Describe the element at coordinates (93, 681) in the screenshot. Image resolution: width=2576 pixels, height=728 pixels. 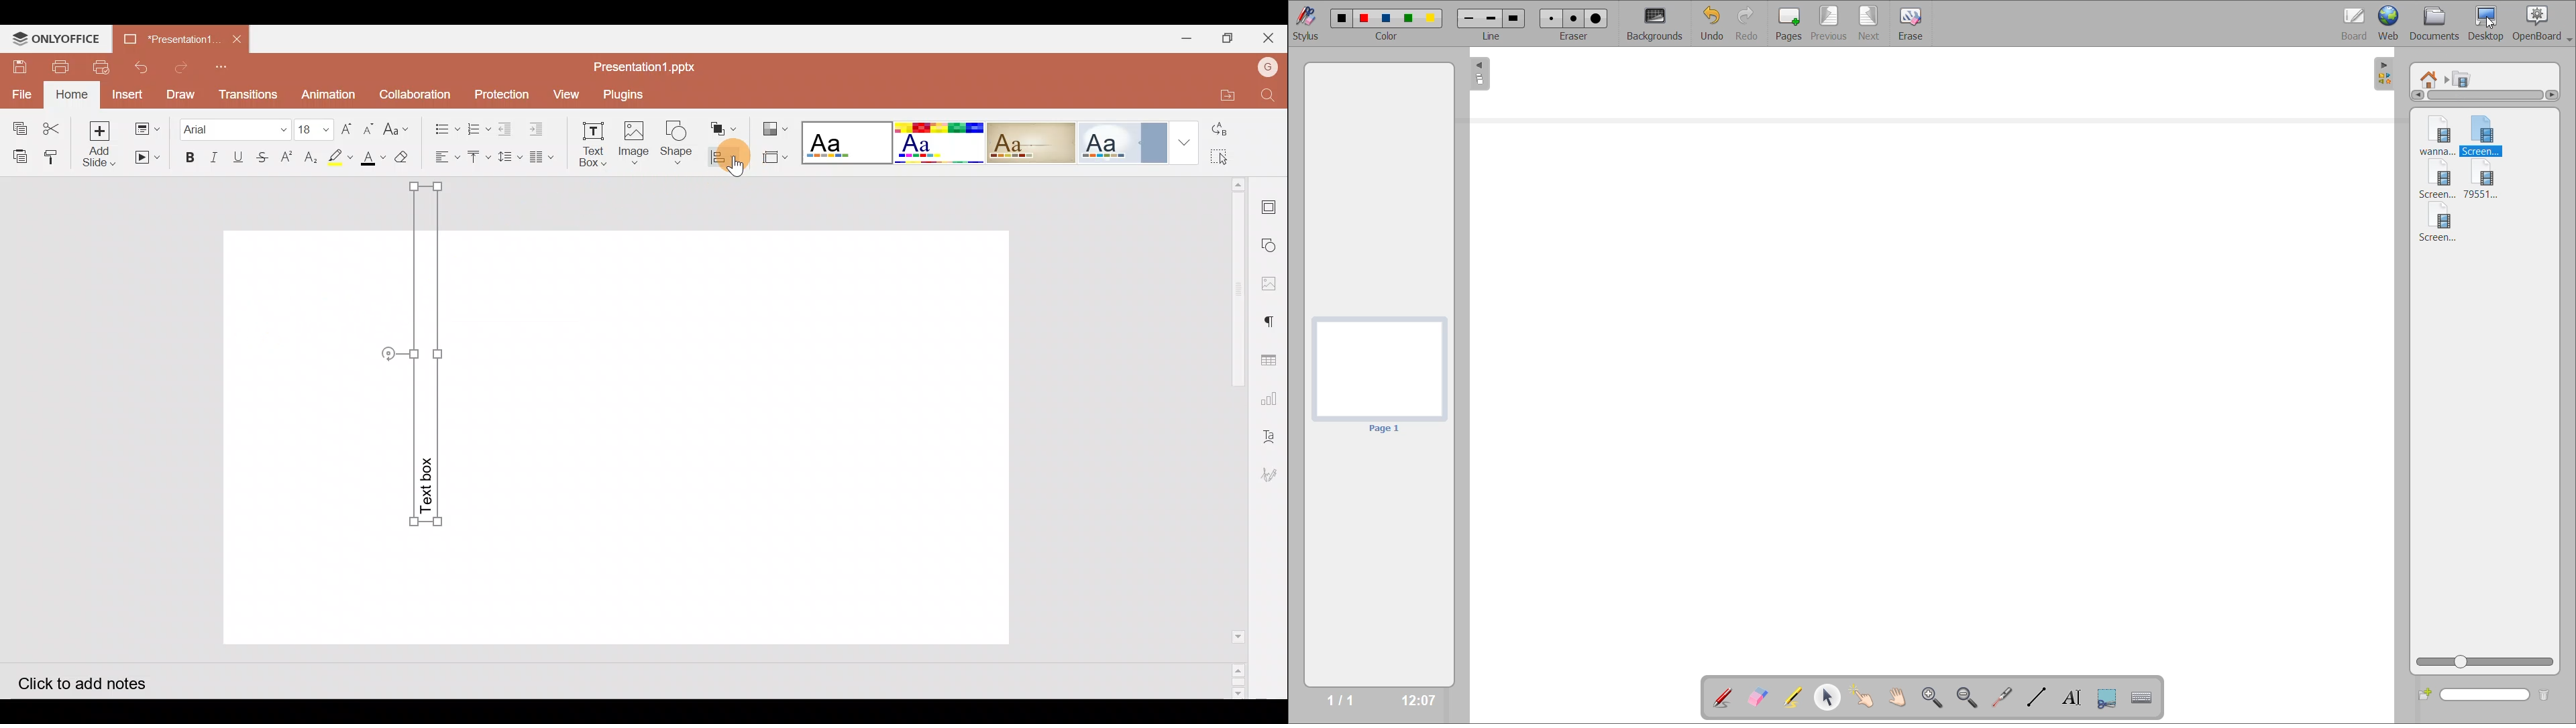
I see `Click to add notes` at that location.